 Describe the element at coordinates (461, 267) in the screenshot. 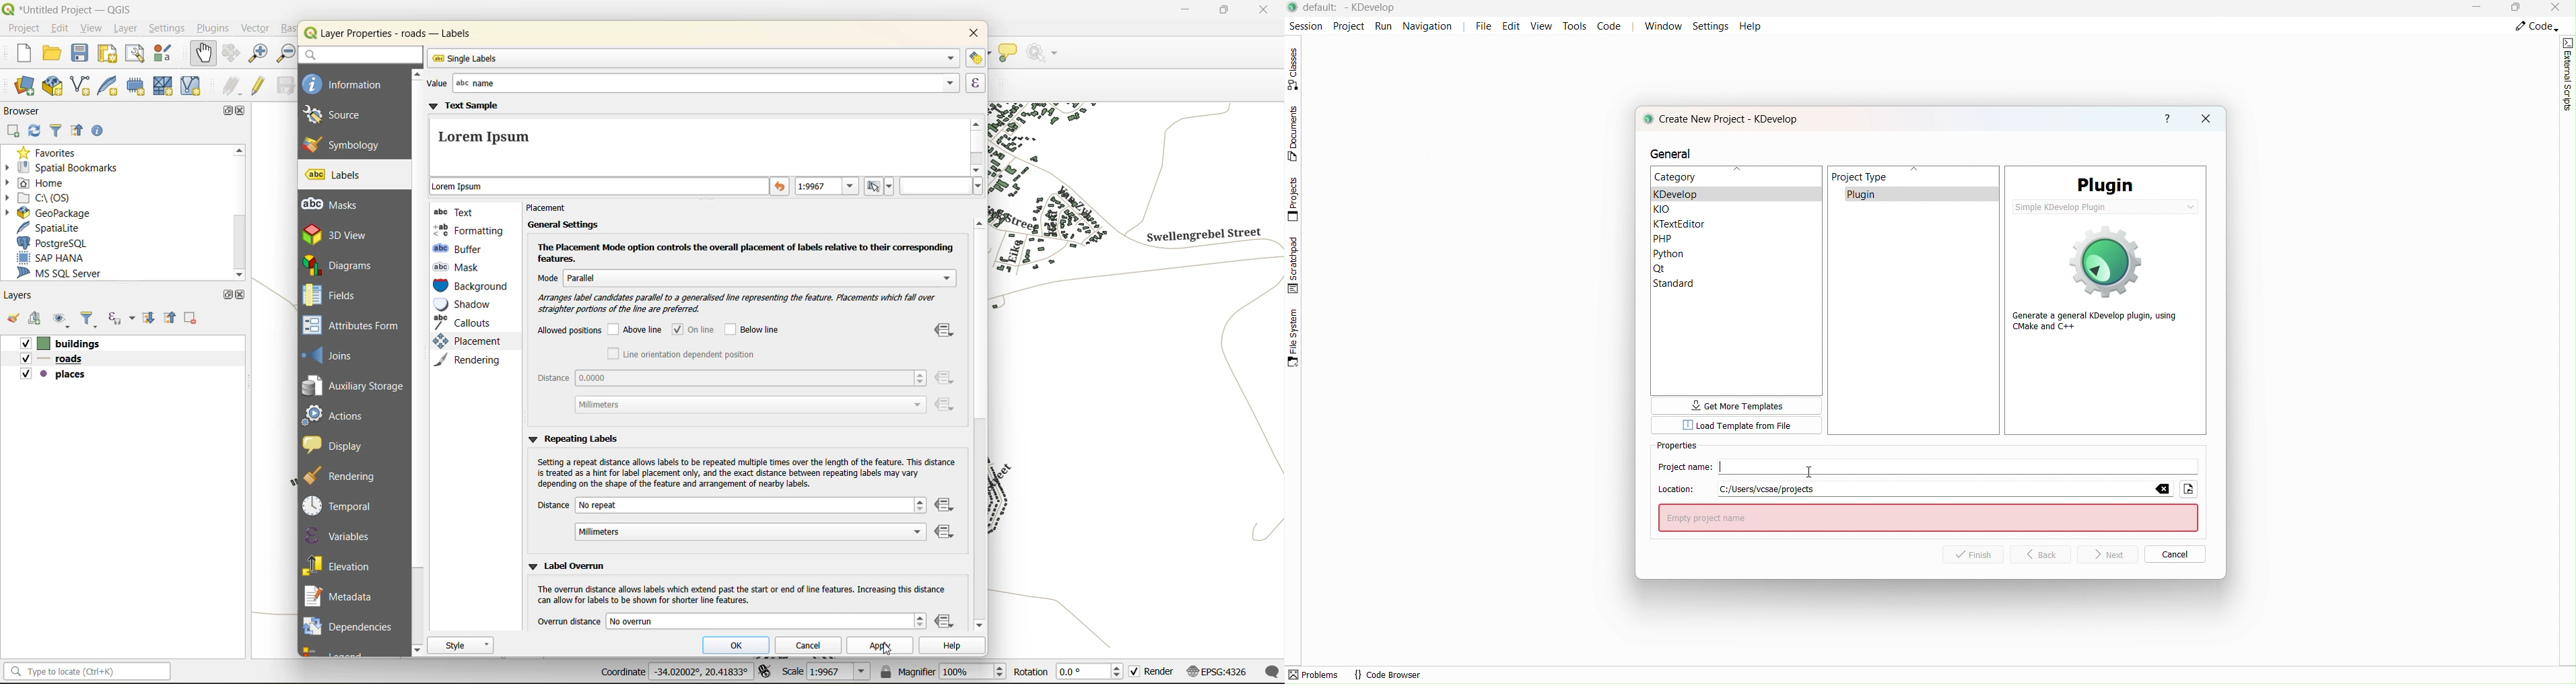

I see `mask` at that location.